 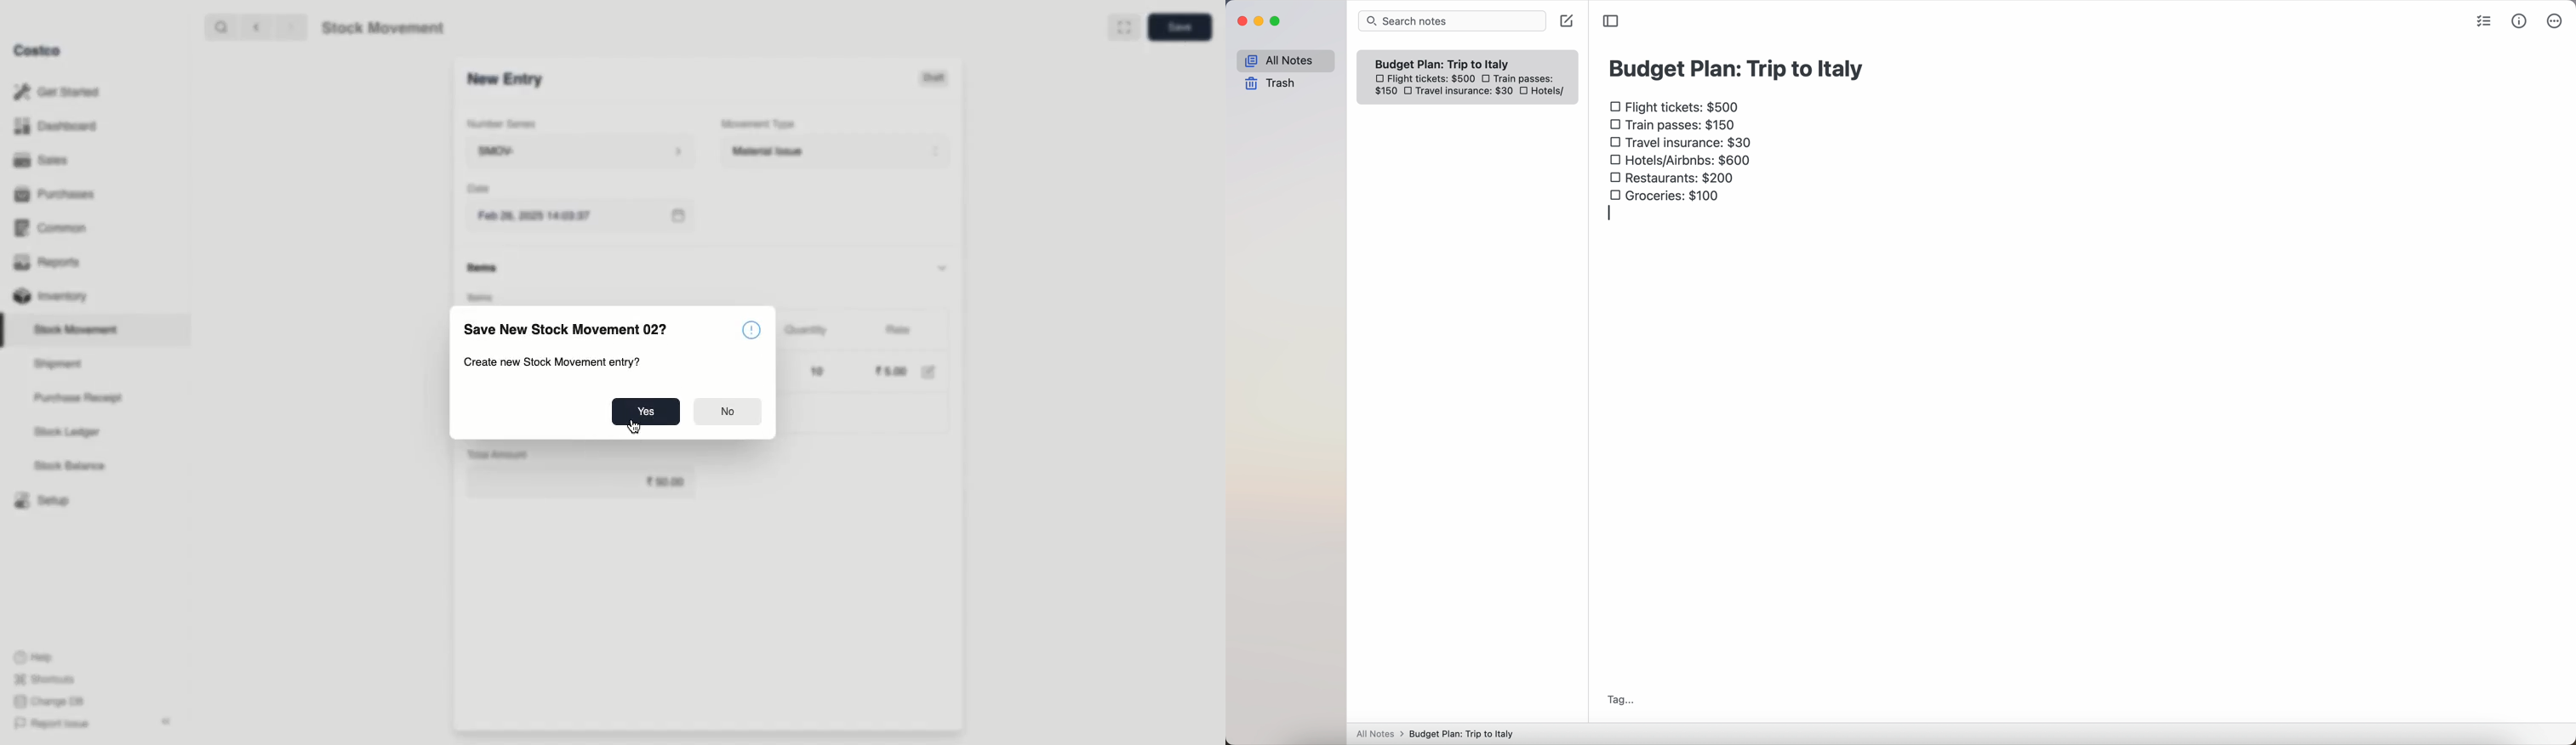 I want to click on search bar, so click(x=1452, y=21).